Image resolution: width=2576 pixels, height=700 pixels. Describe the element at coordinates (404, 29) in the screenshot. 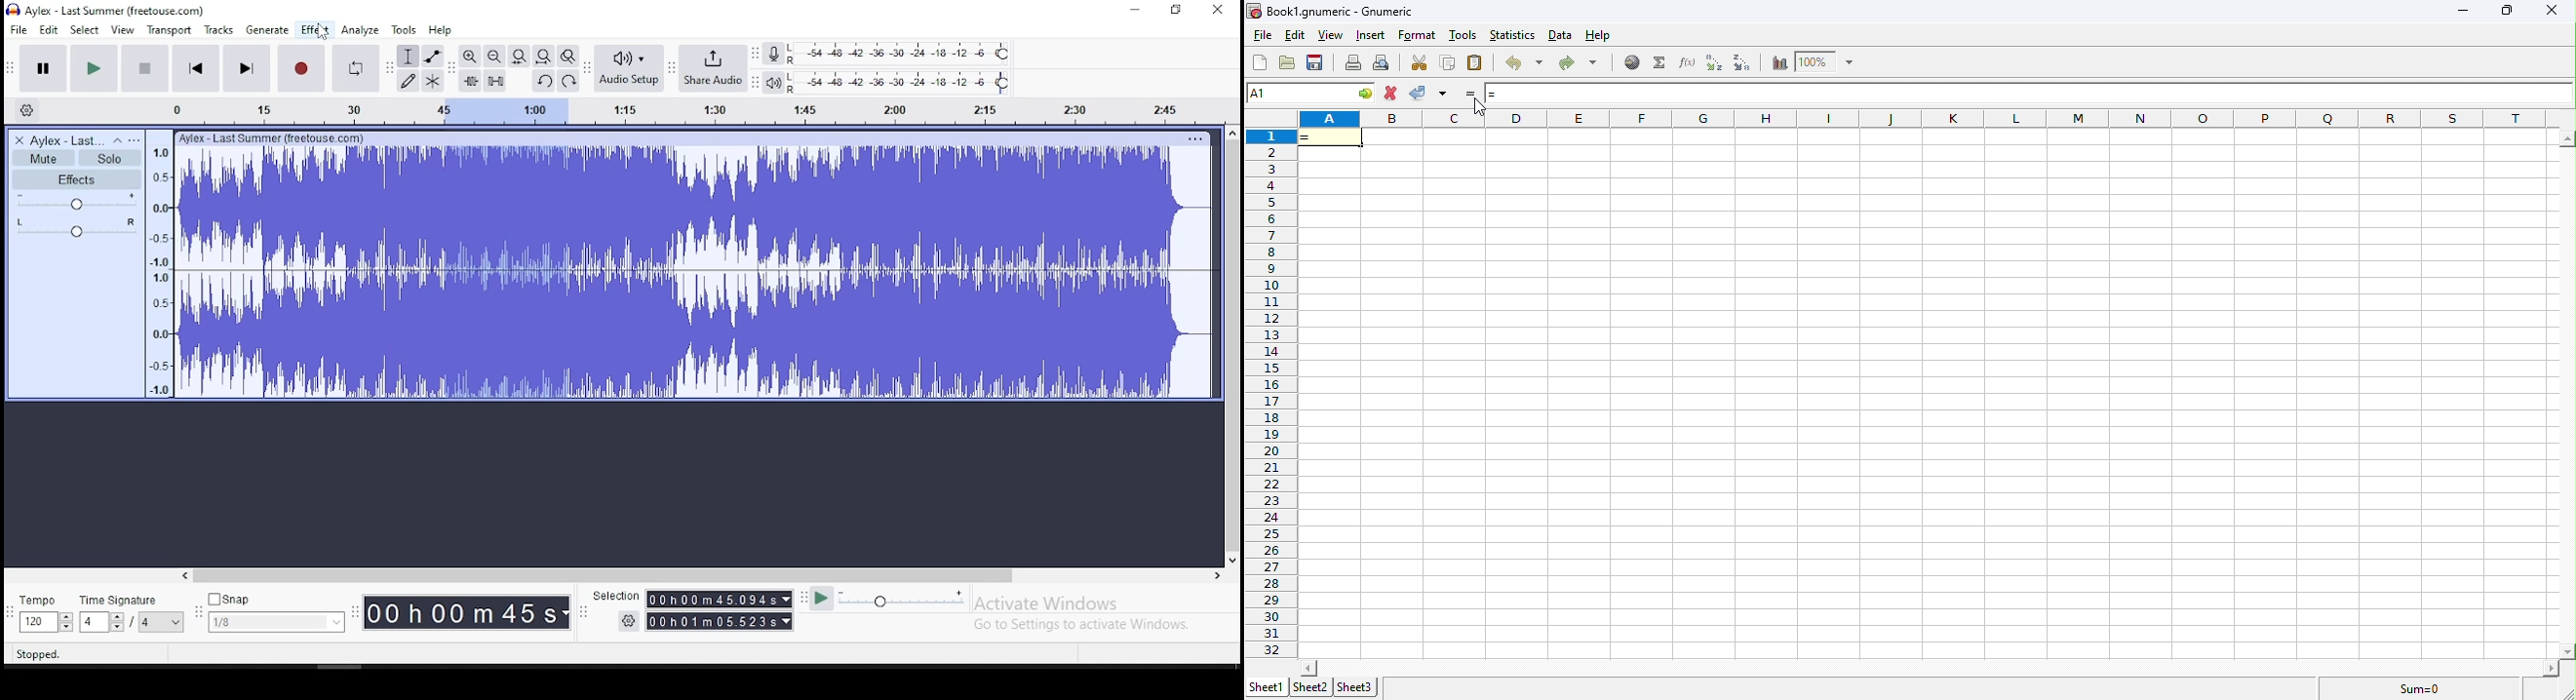

I see `tools` at that location.